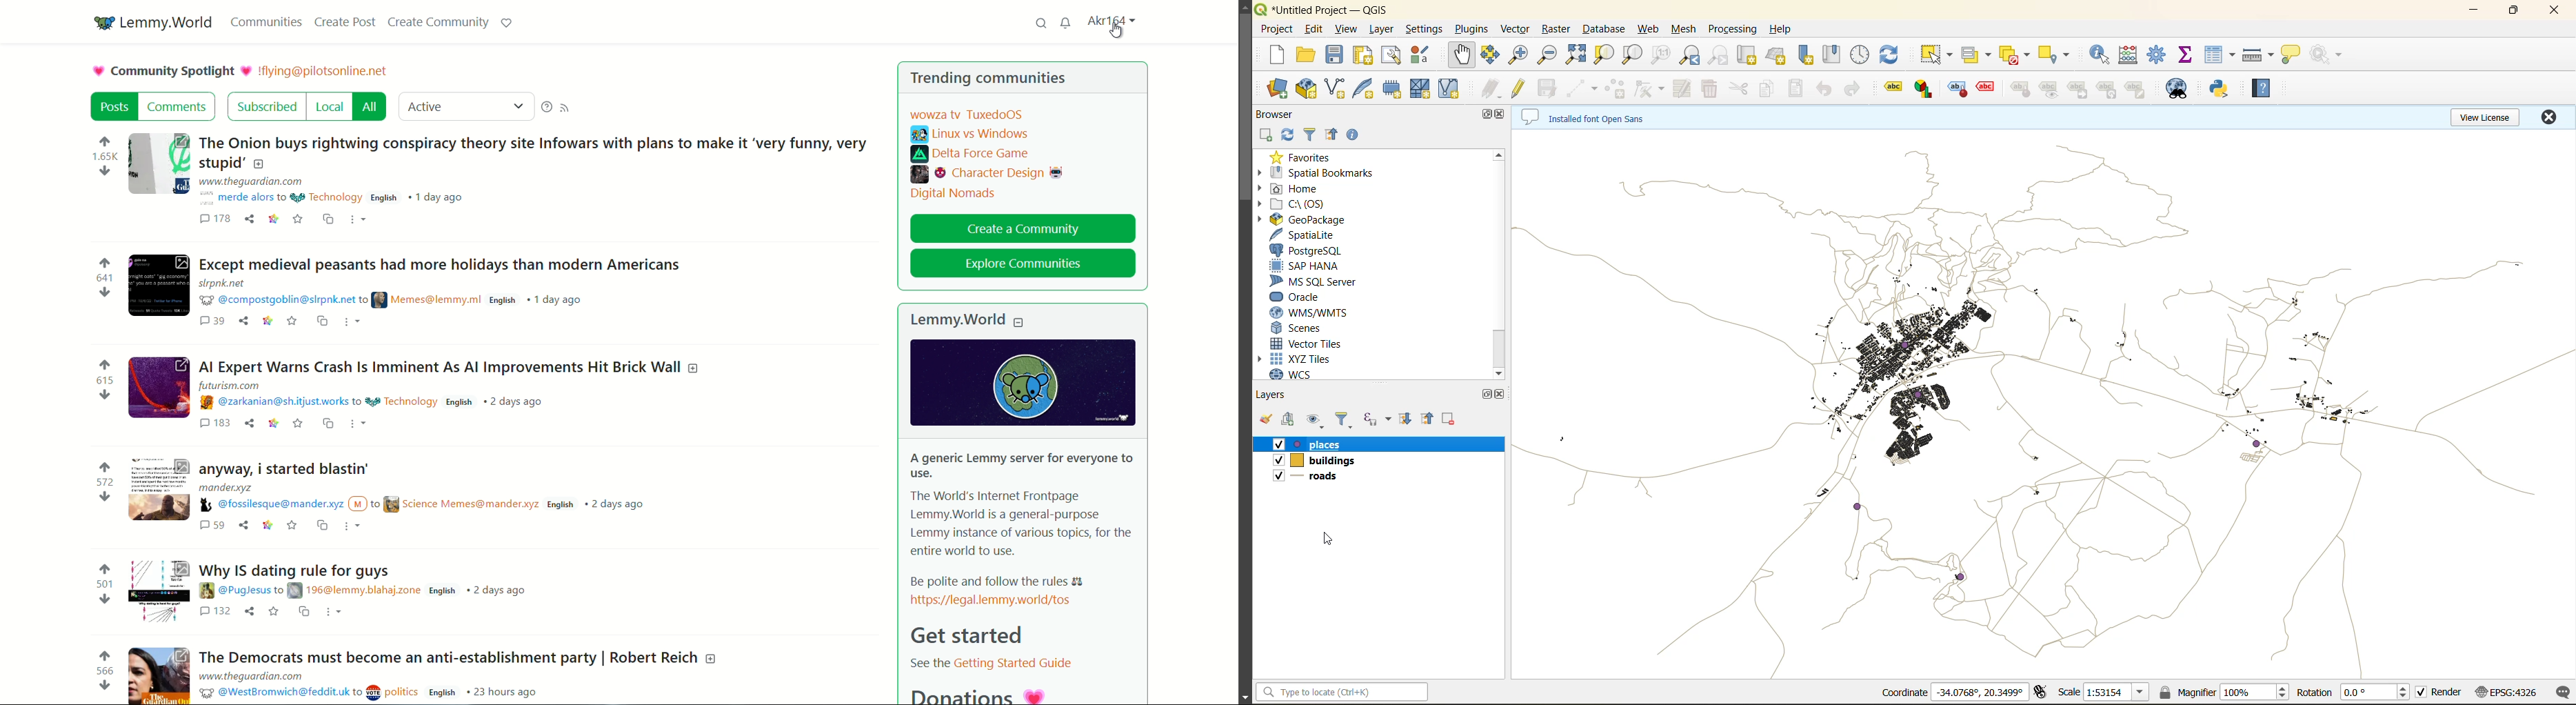 The height and width of the screenshot is (728, 2576). Describe the element at coordinates (159, 590) in the screenshot. I see `image` at that location.